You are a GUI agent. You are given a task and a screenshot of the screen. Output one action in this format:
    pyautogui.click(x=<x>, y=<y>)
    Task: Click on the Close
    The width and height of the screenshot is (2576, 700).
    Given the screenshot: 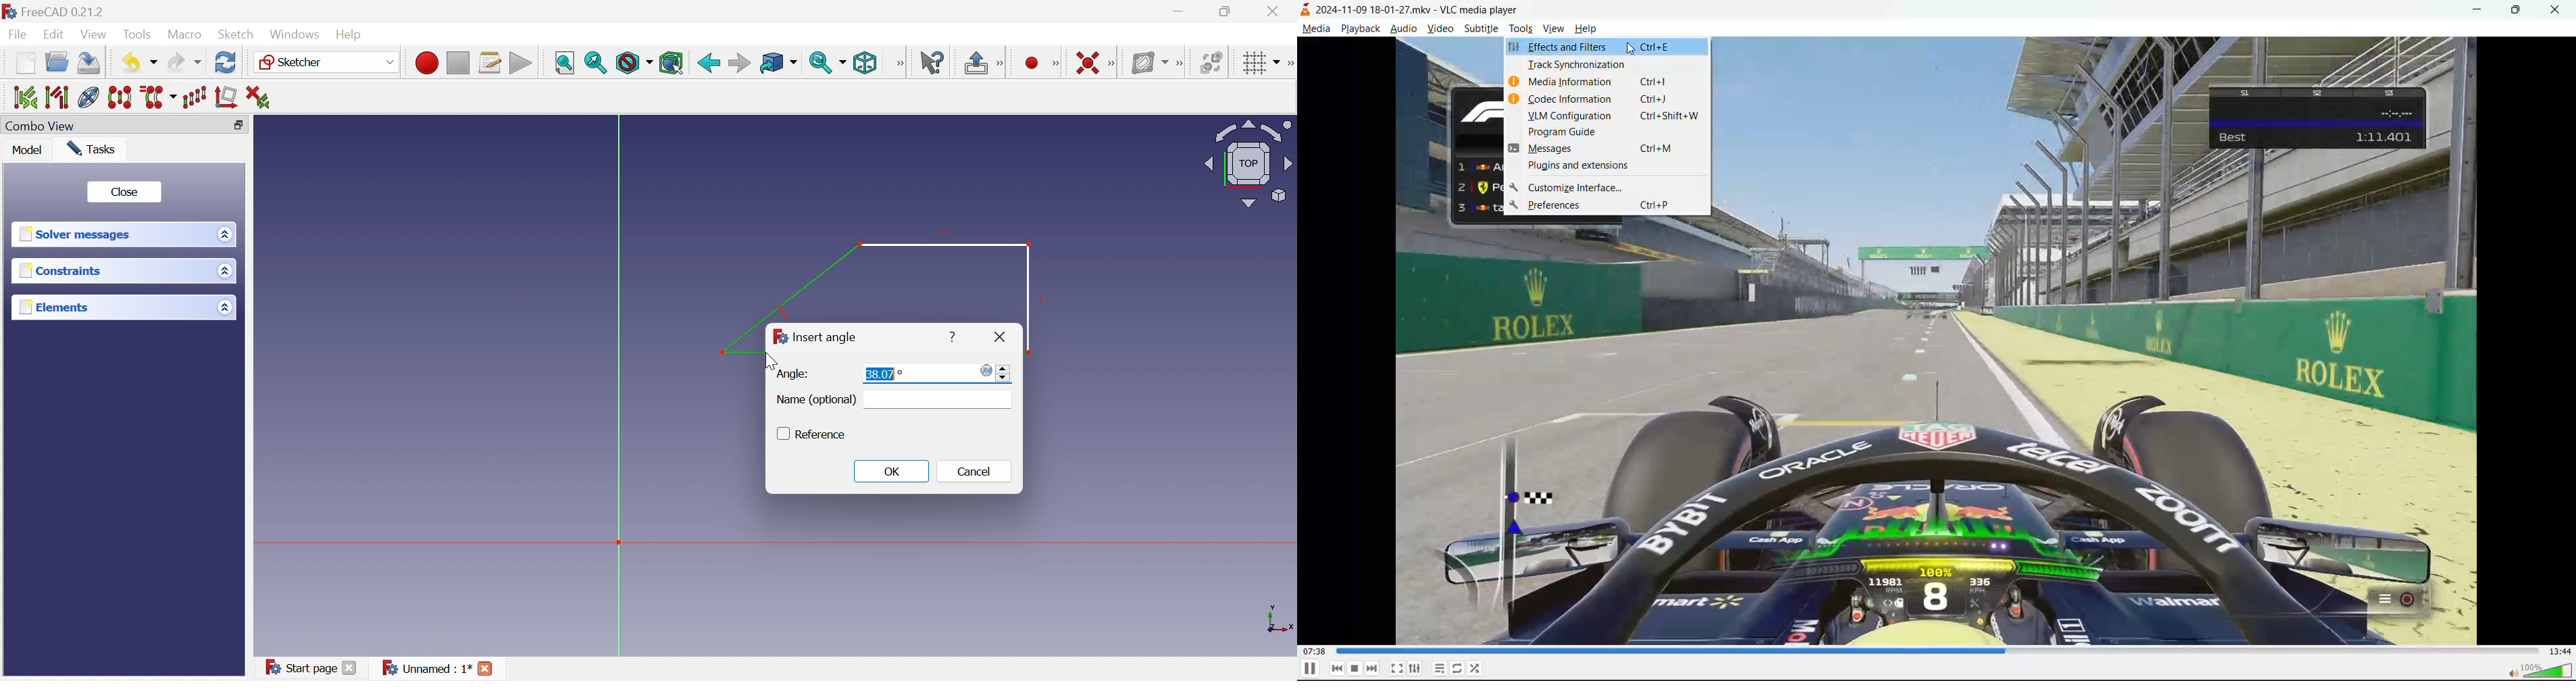 What is the action you would take?
    pyautogui.click(x=998, y=336)
    